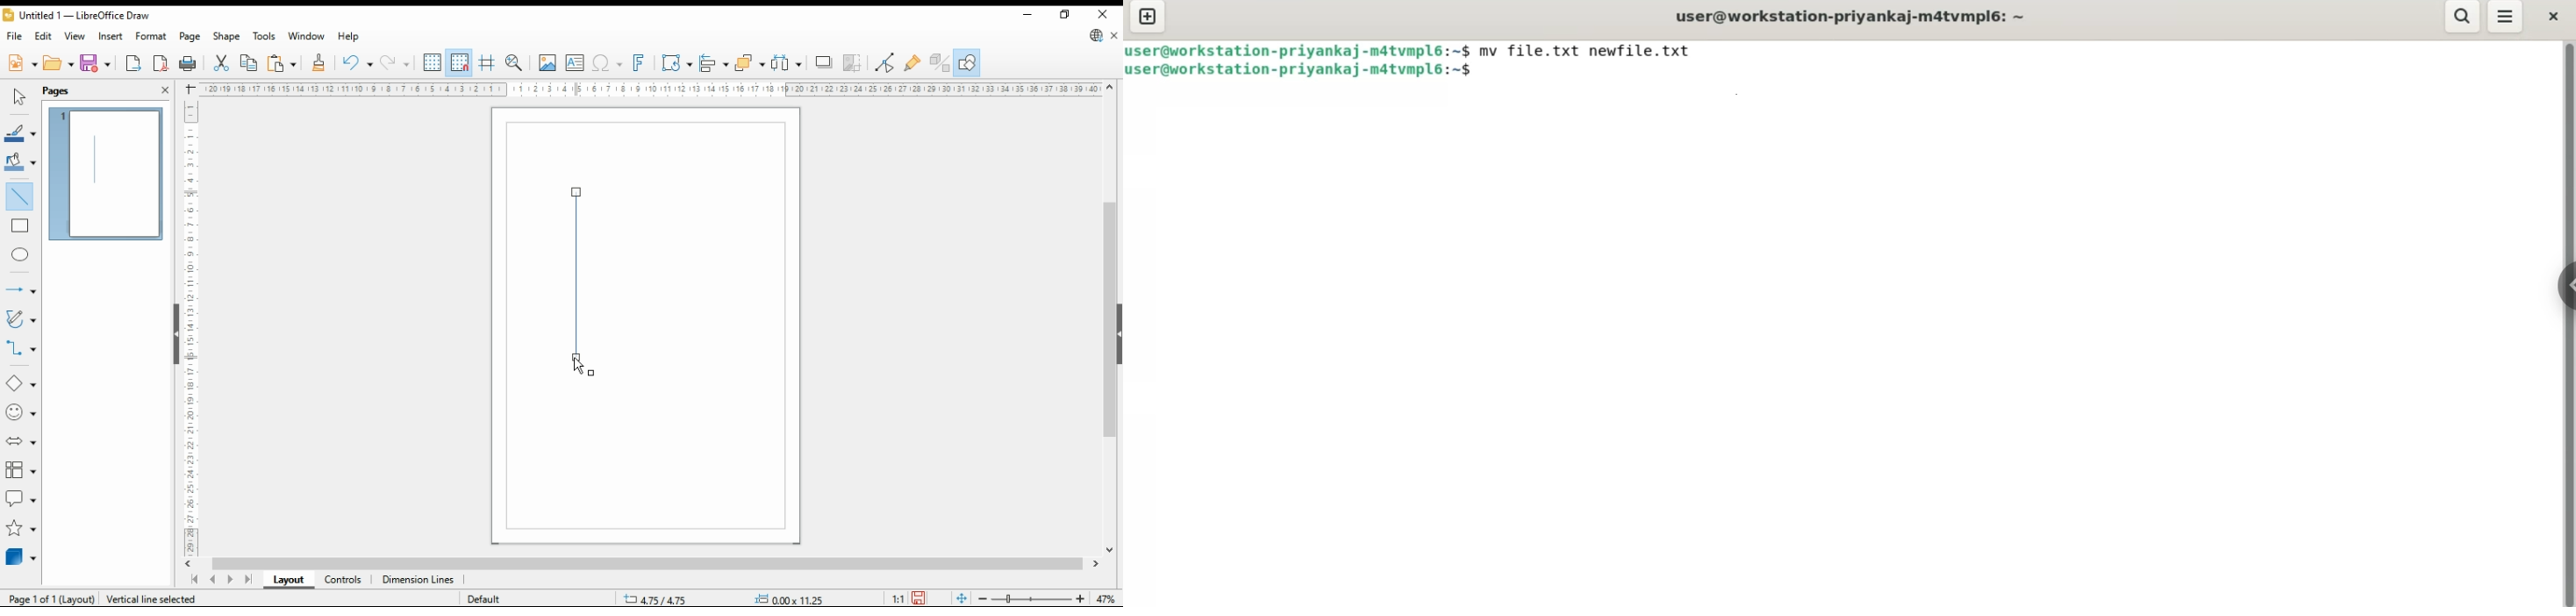 Image resolution: width=2576 pixels, height=616 pixels. I want to click on decrease zoom, so click(981, 597).